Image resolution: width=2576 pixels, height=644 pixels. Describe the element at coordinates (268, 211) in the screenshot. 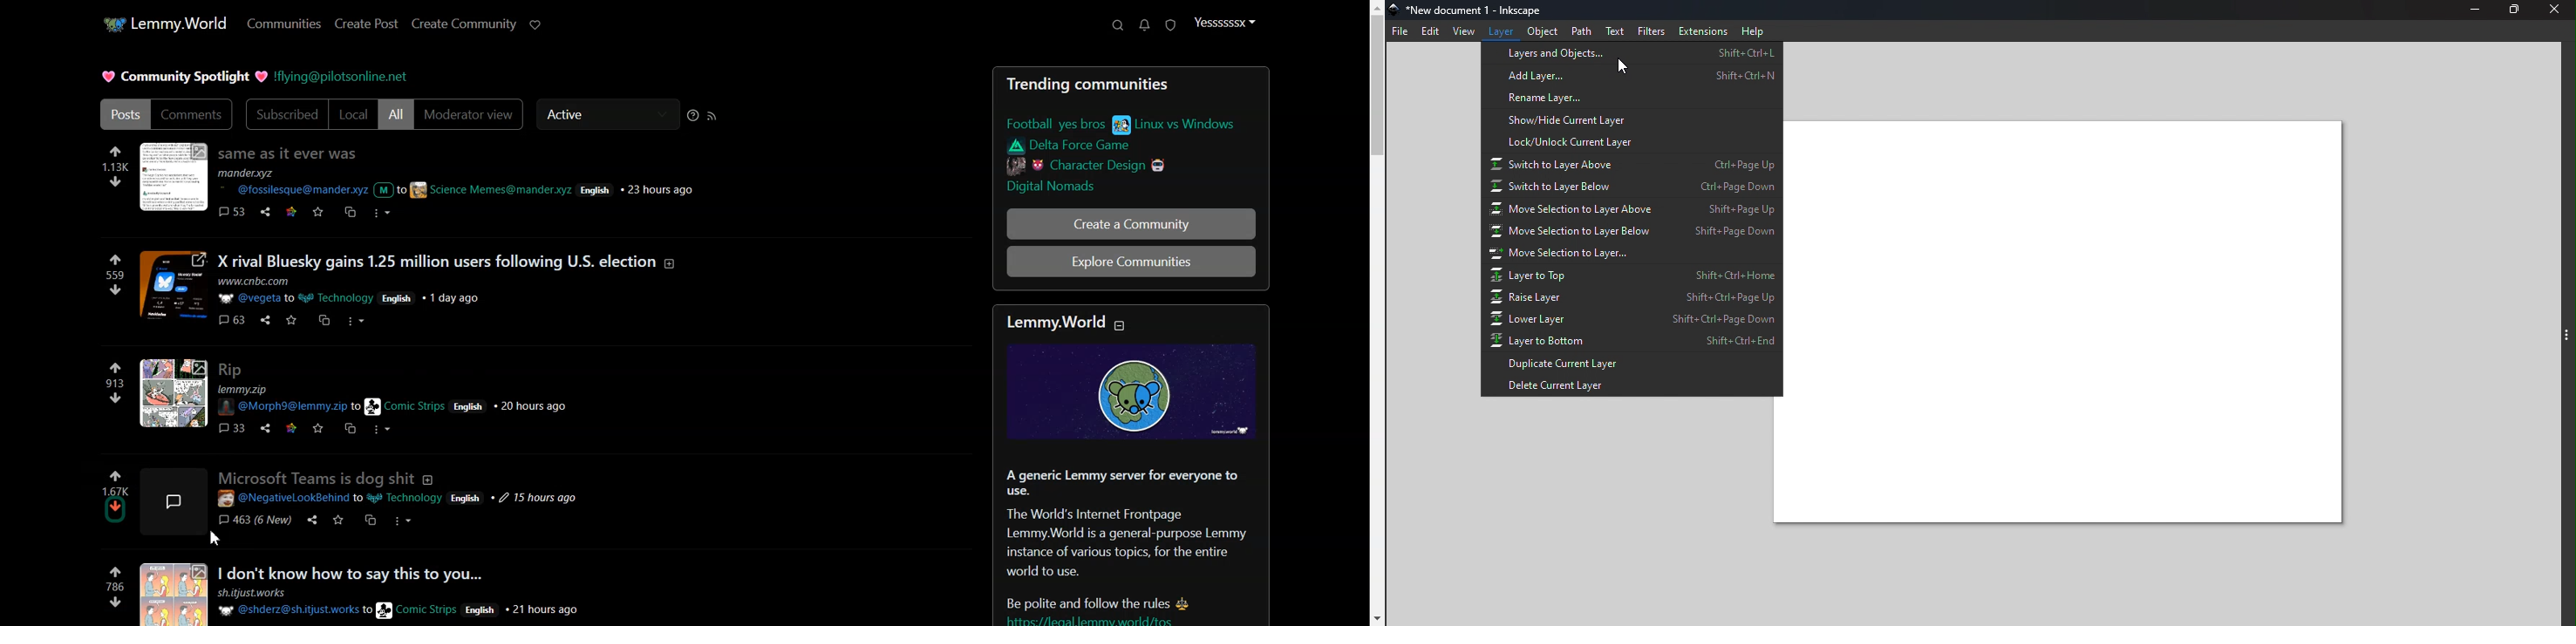

I see `share` at that location.